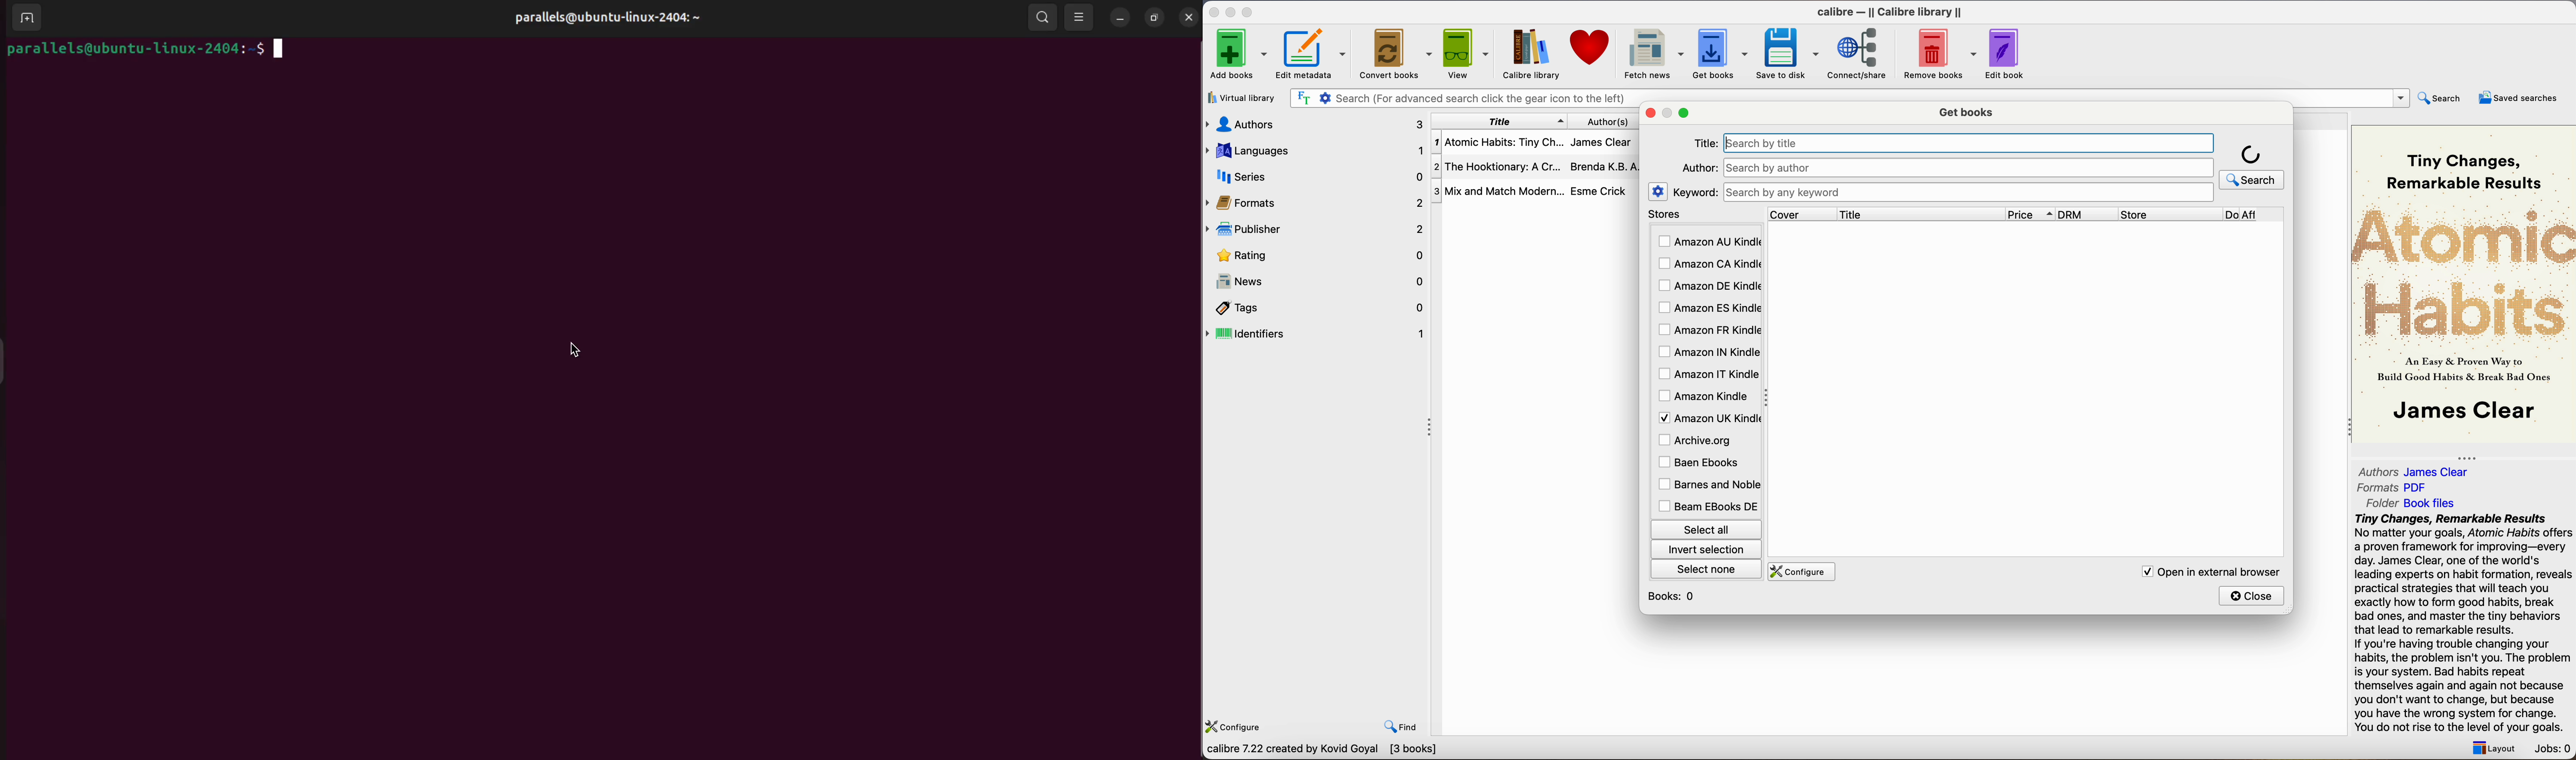 The image size is (2576, 784). I want to click on find, so click(1401, 726).